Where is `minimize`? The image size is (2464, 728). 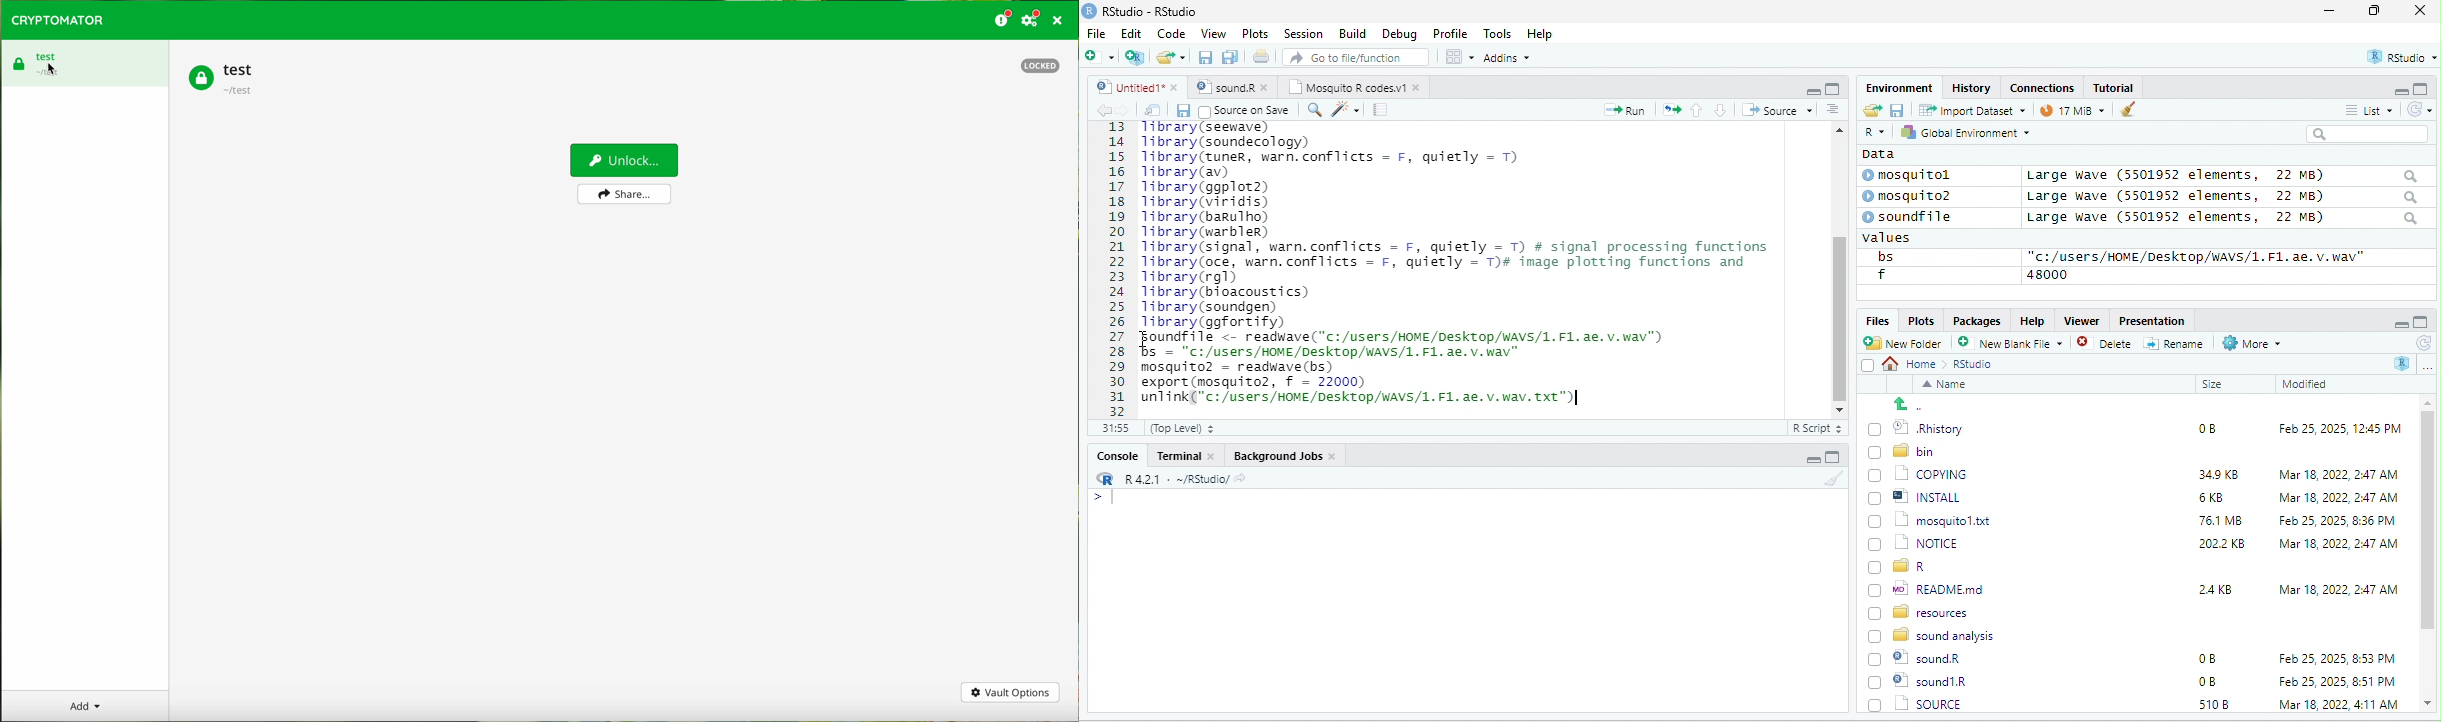 minimize is located at coordinates (2399, 323).